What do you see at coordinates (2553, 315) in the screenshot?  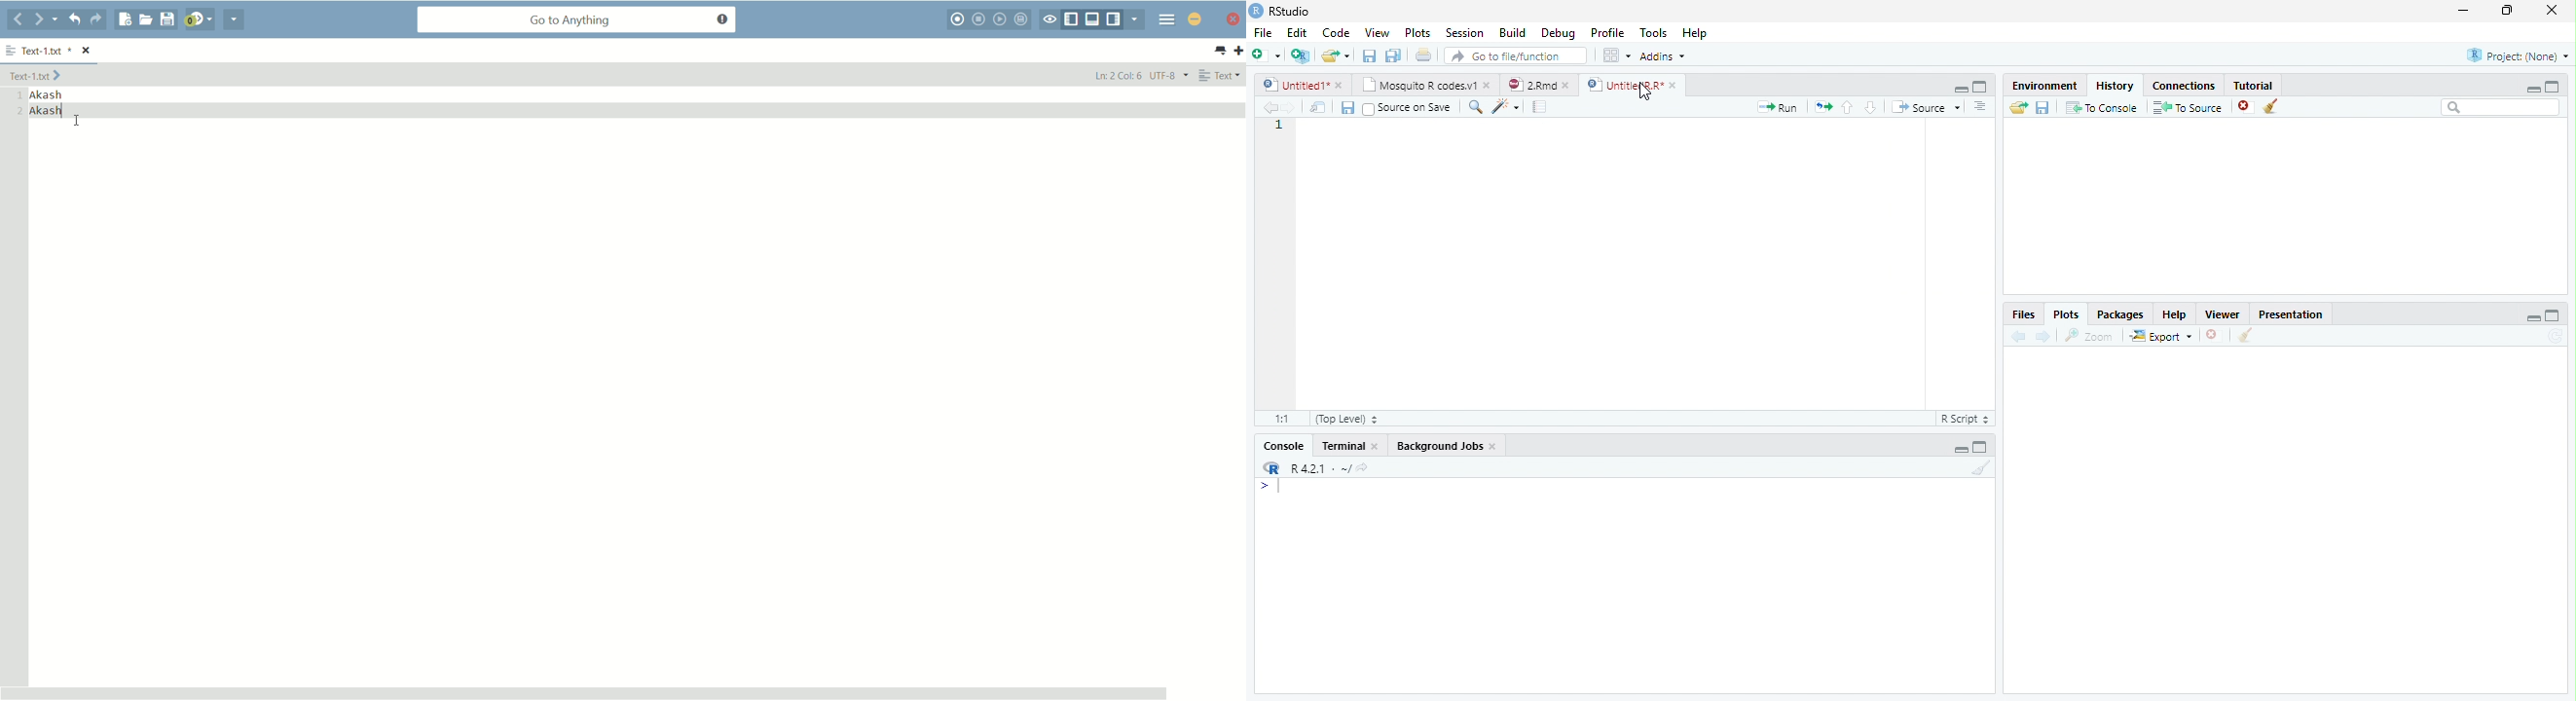 I see `Maximize` at bounding box center [2553, 315].